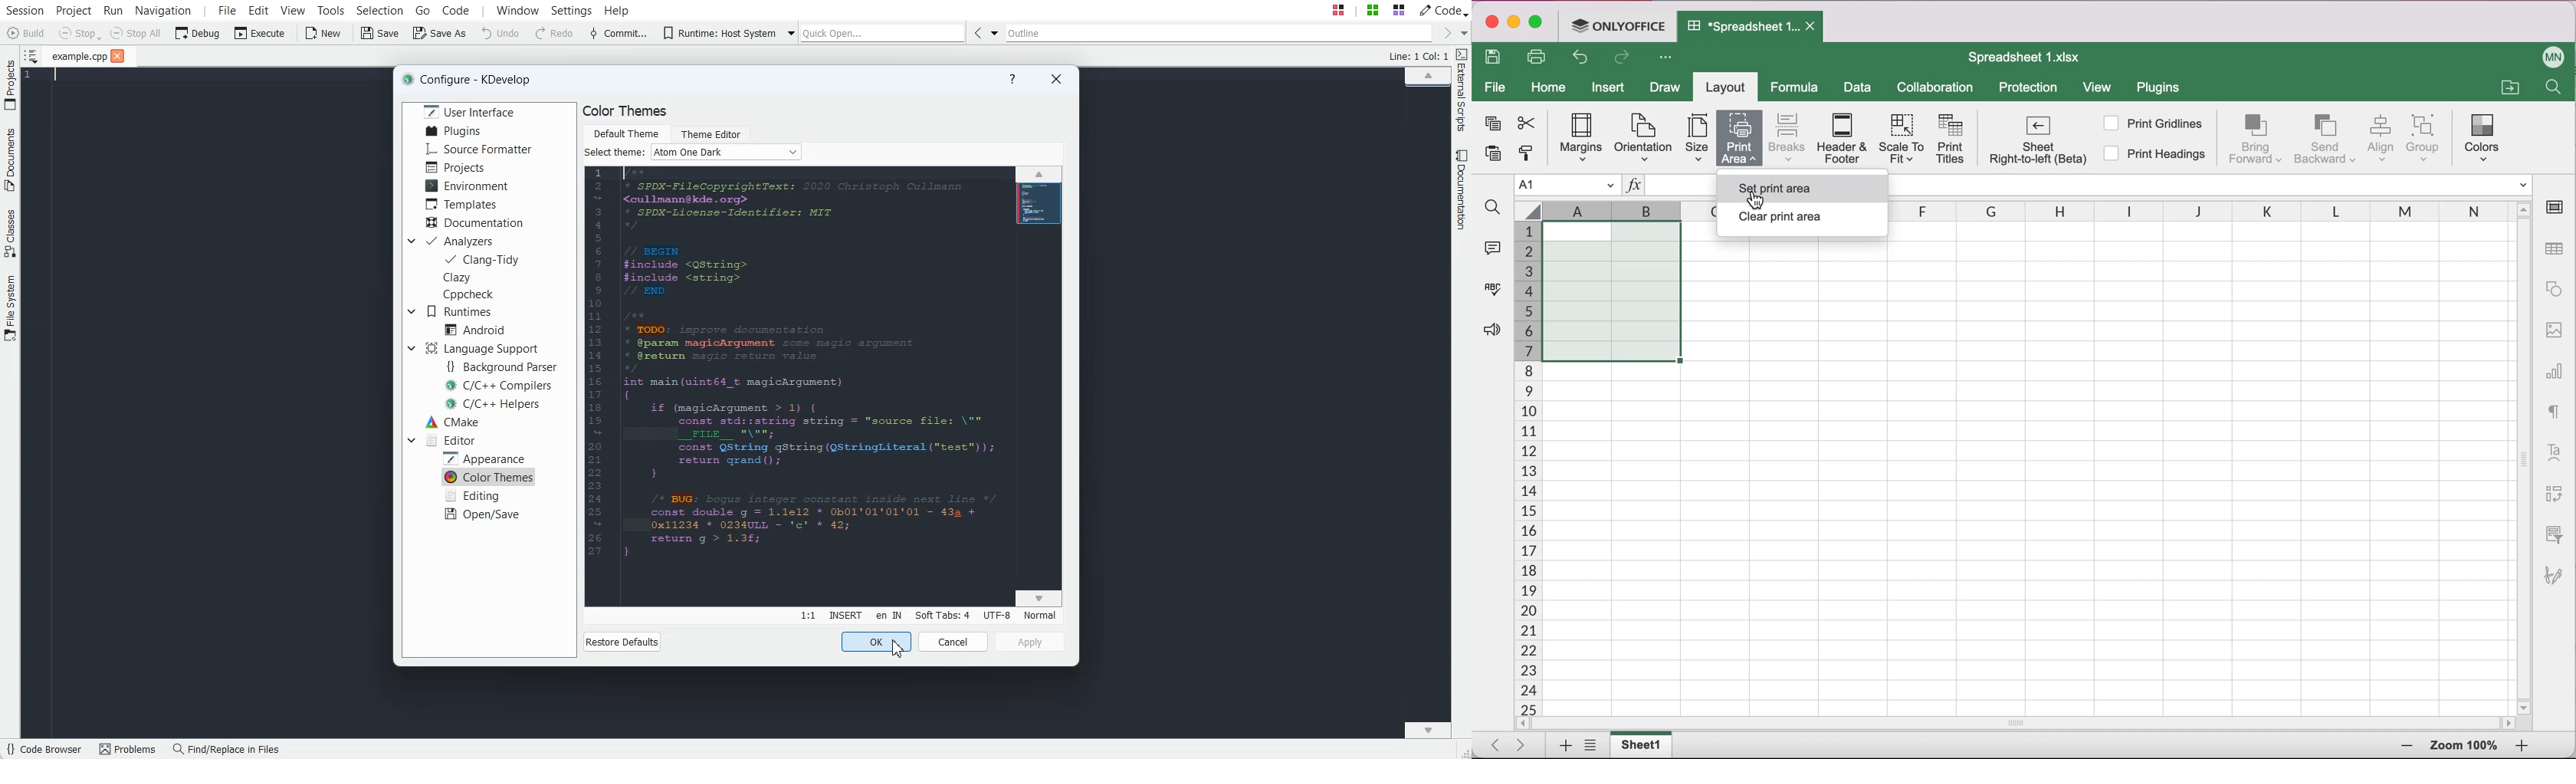 Image resolution: width=2576 pixels, height=784 pixels. I want to click on text, so click(2555, 409).